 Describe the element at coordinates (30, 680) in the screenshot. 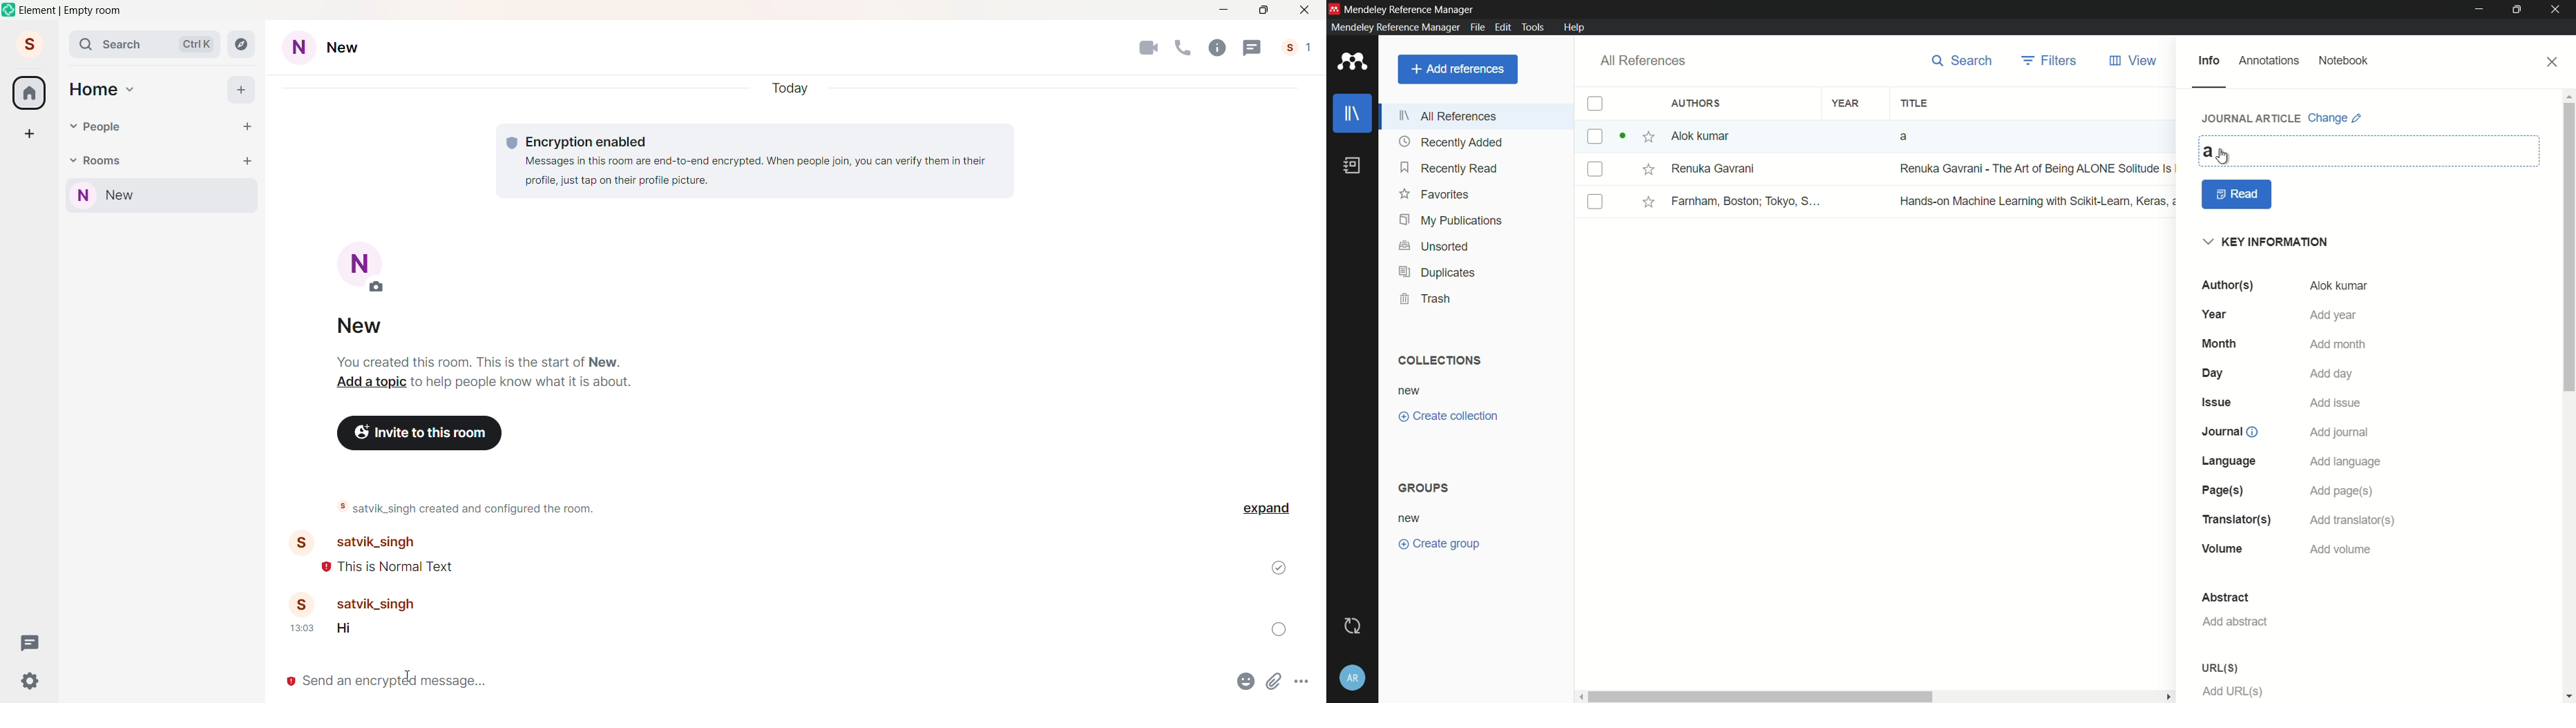

I see `Quick Settings` at that location.